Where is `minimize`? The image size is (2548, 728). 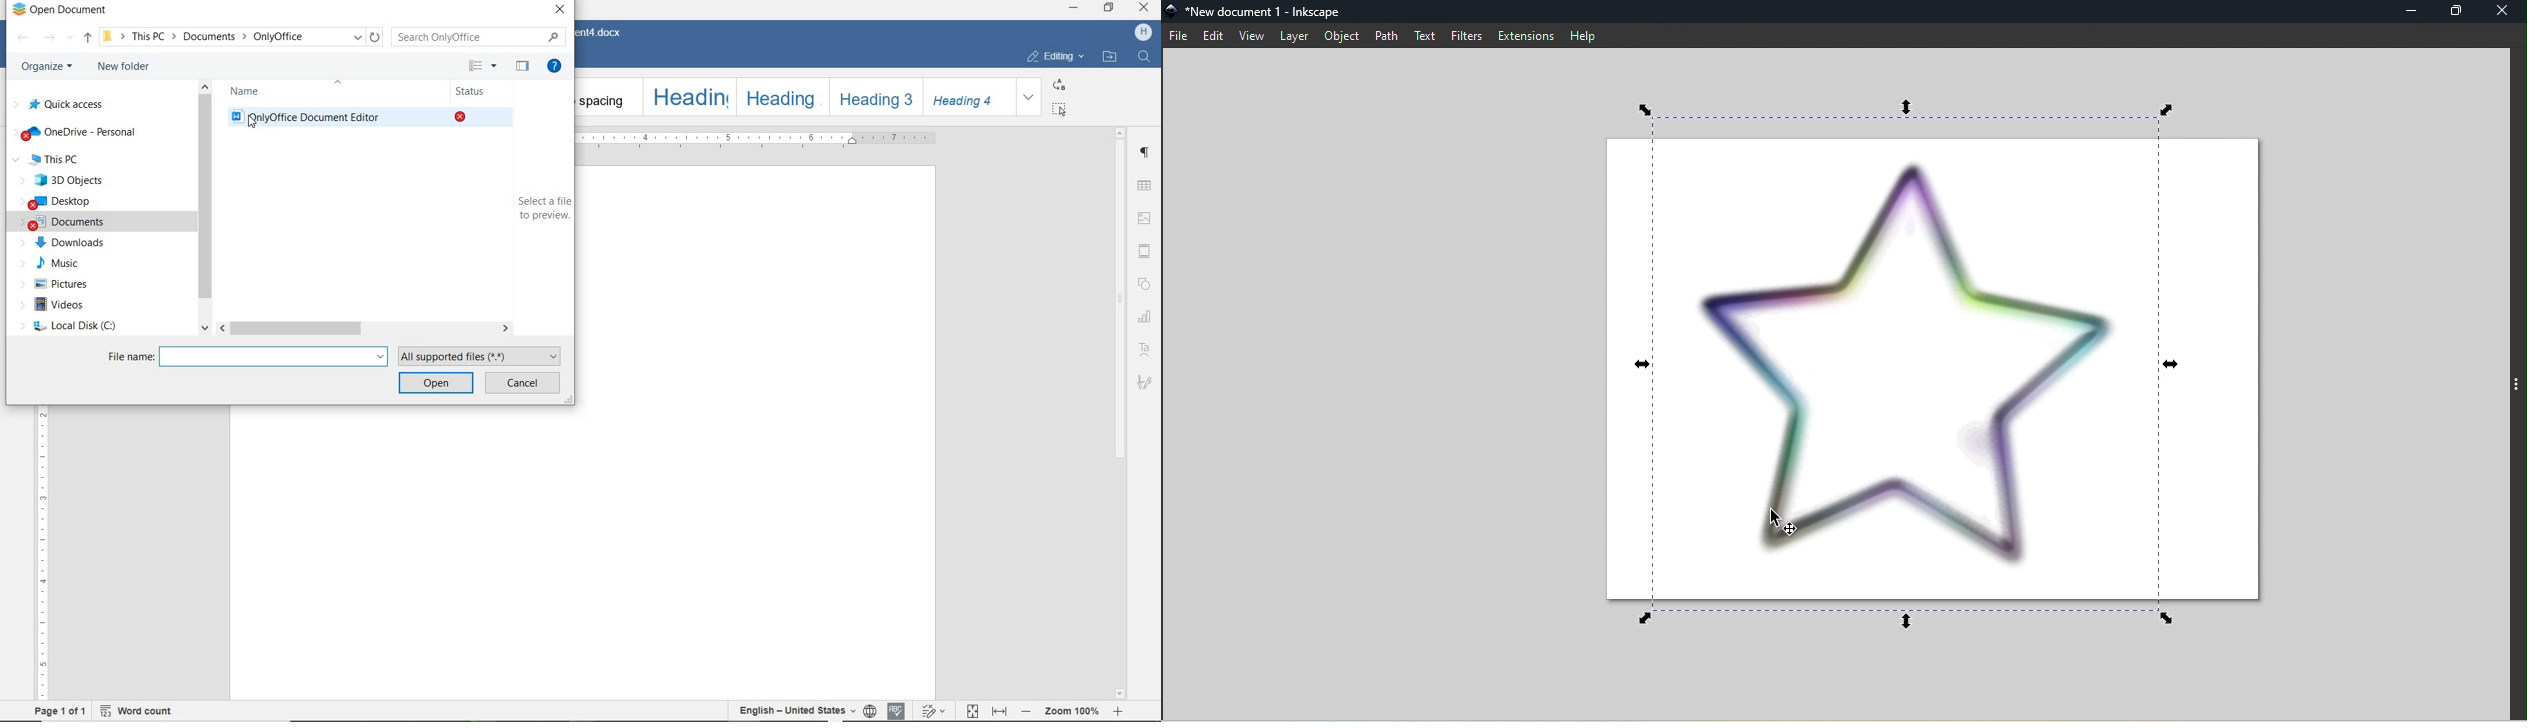
minimize is located at coordinates (1073, 7).